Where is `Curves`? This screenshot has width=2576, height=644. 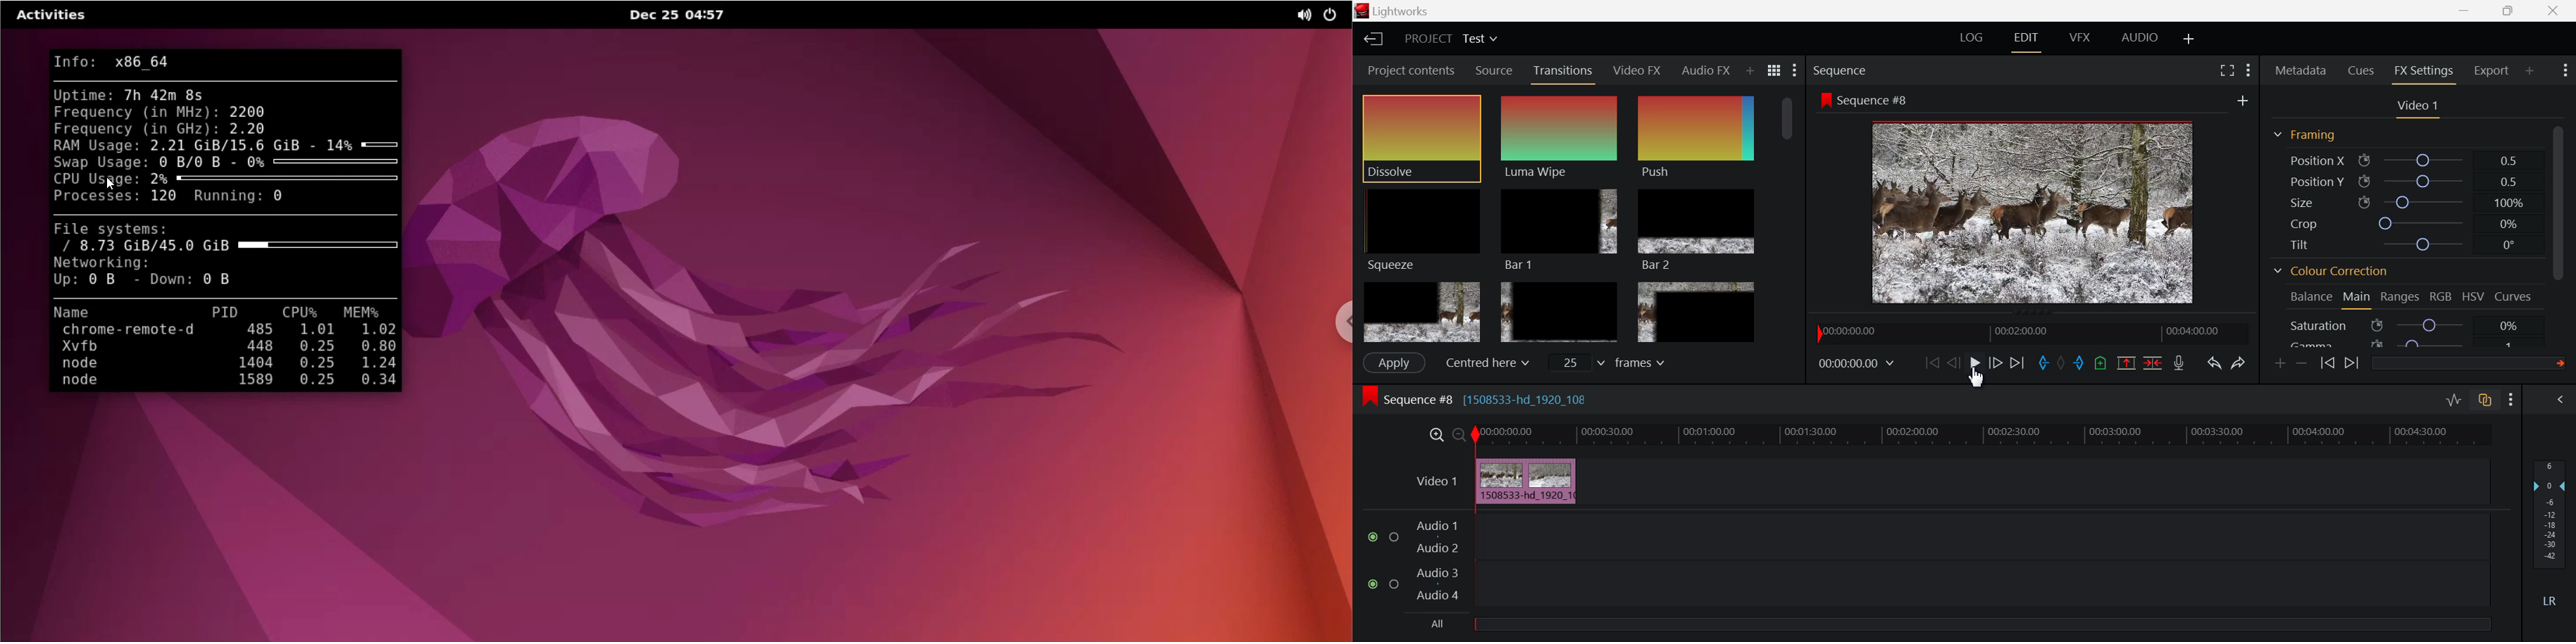
Curves is located at coordinates (2515, 297).